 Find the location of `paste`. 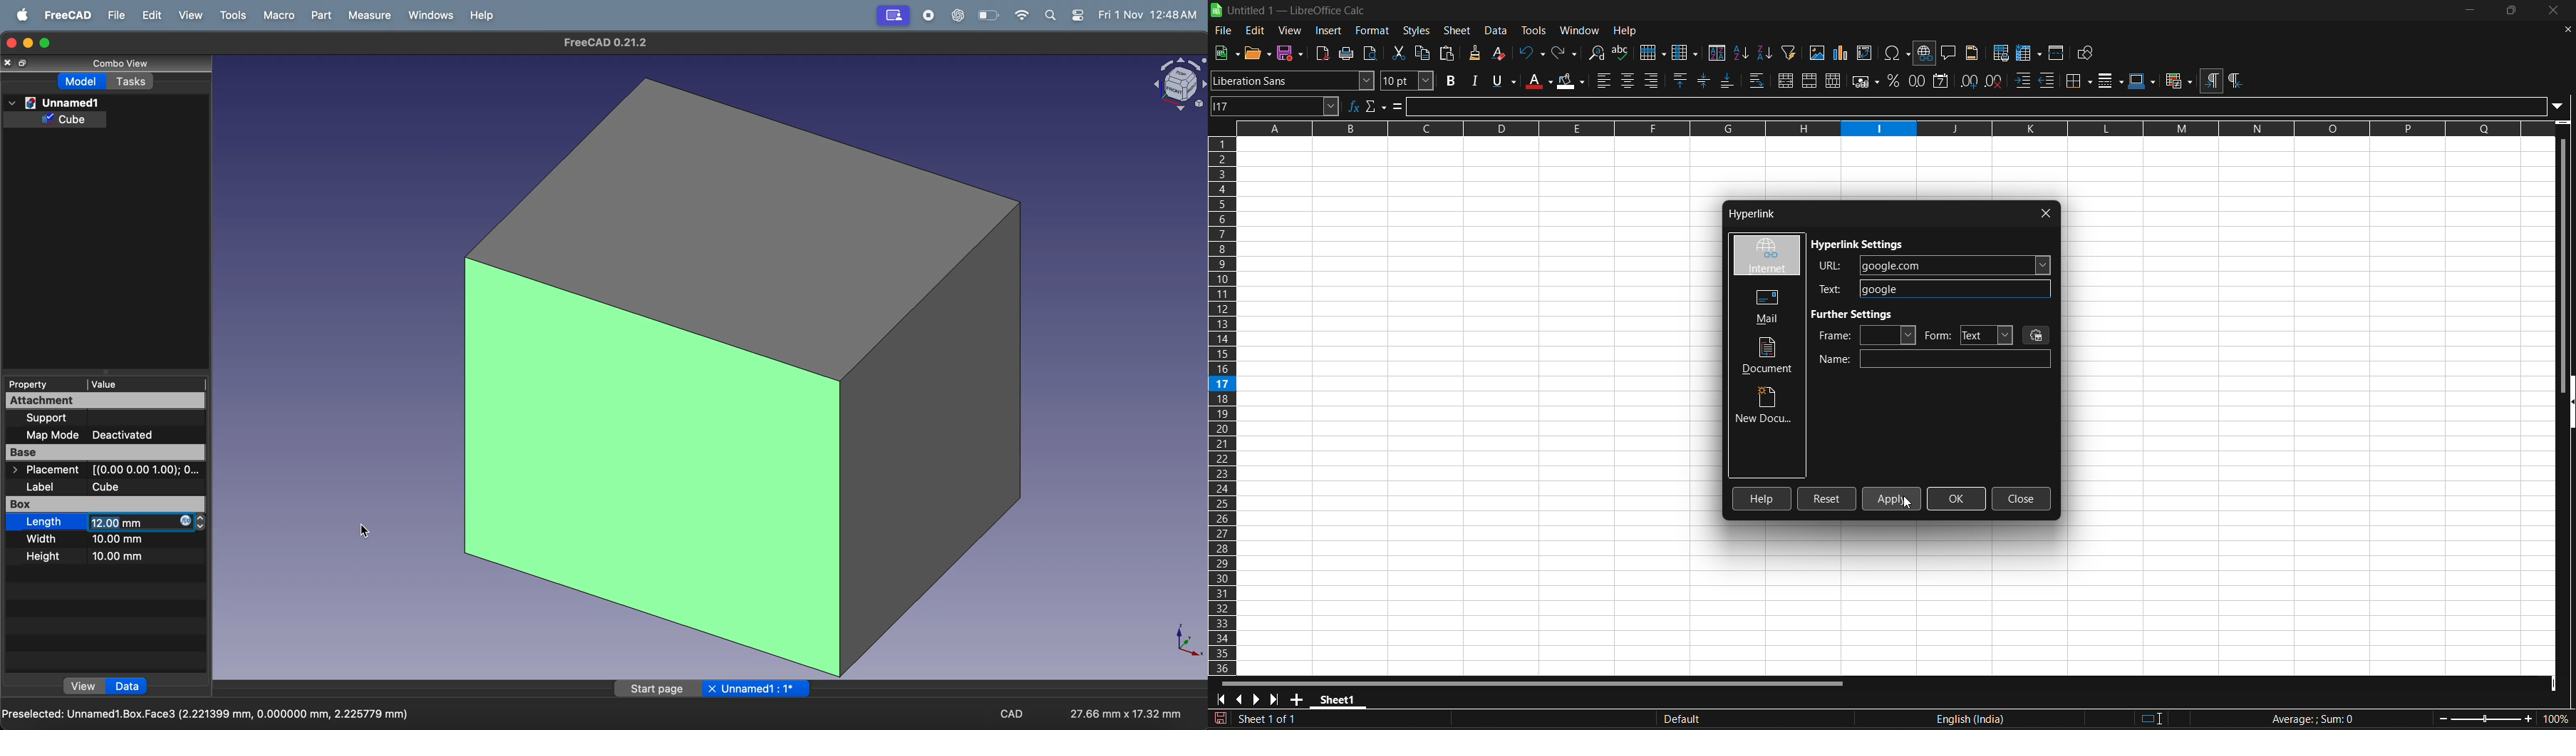

paste is located at coordinates (1448, 52).